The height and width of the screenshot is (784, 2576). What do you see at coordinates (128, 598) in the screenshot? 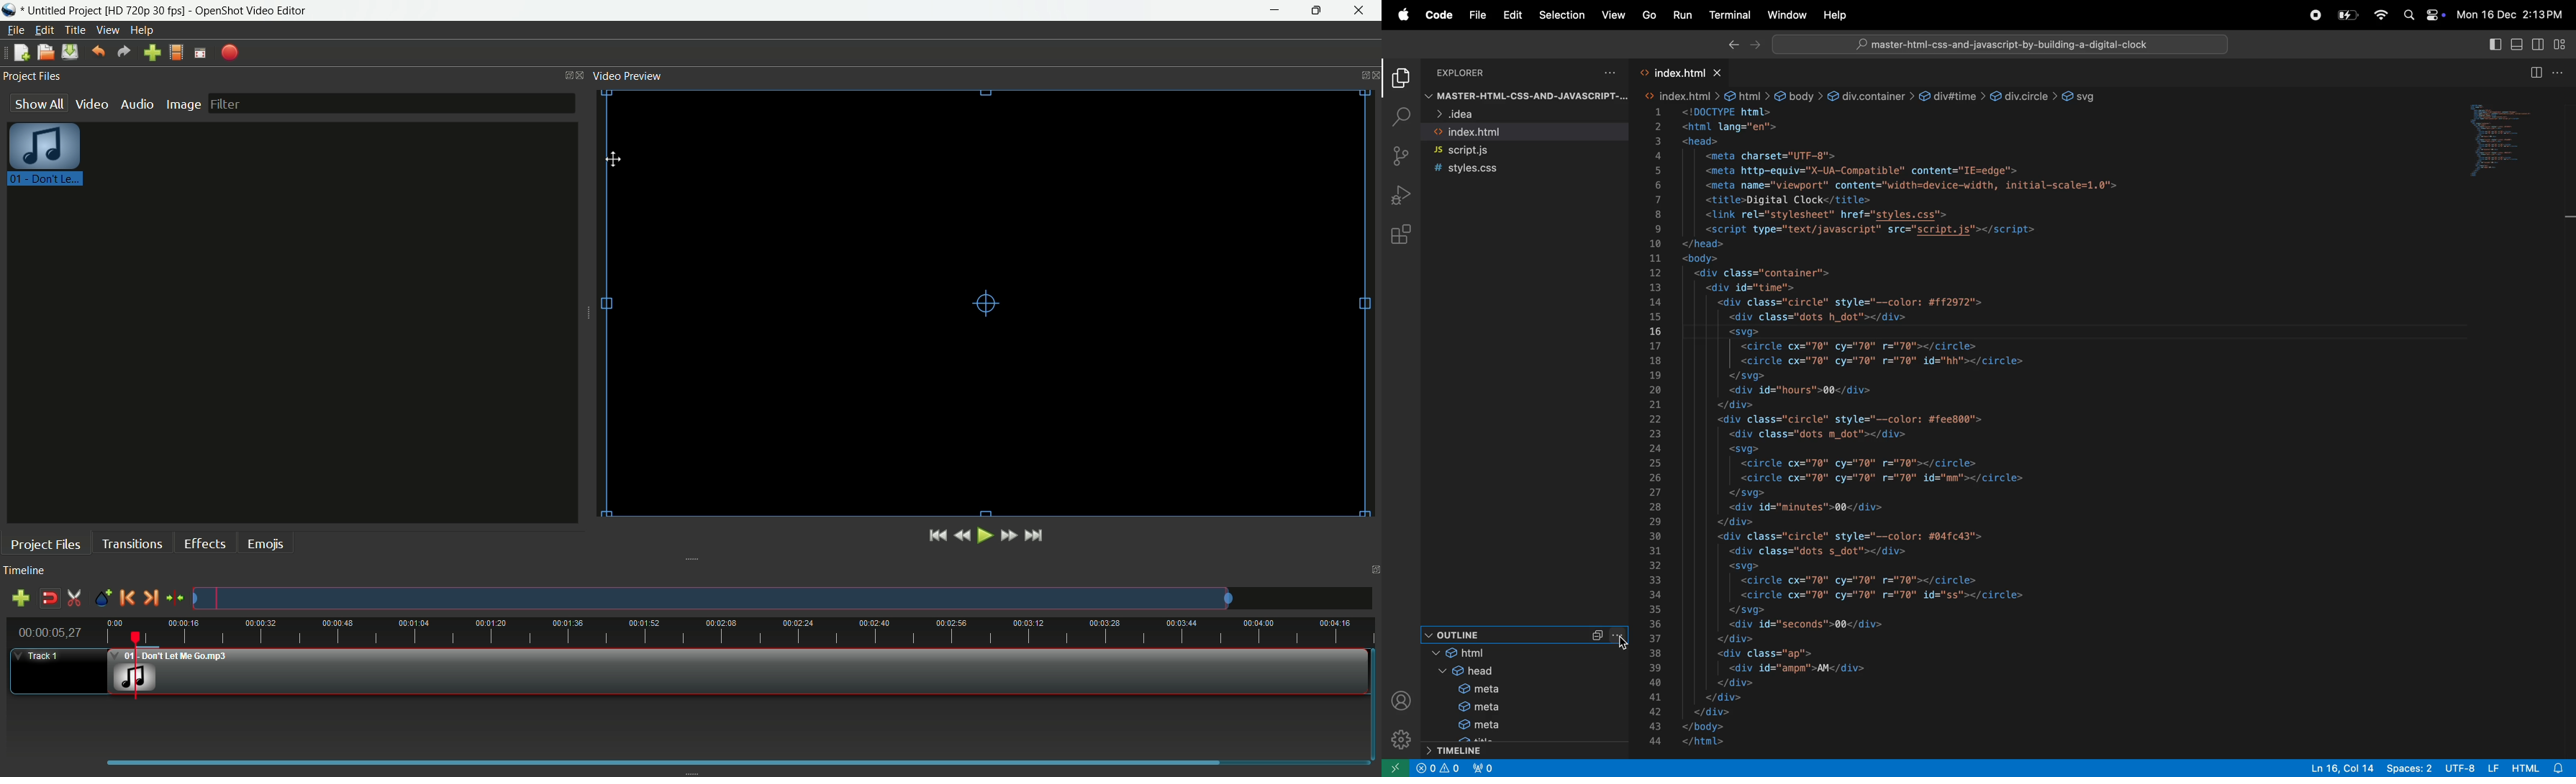
I see `previous marker` at bounding box center [128, 598].